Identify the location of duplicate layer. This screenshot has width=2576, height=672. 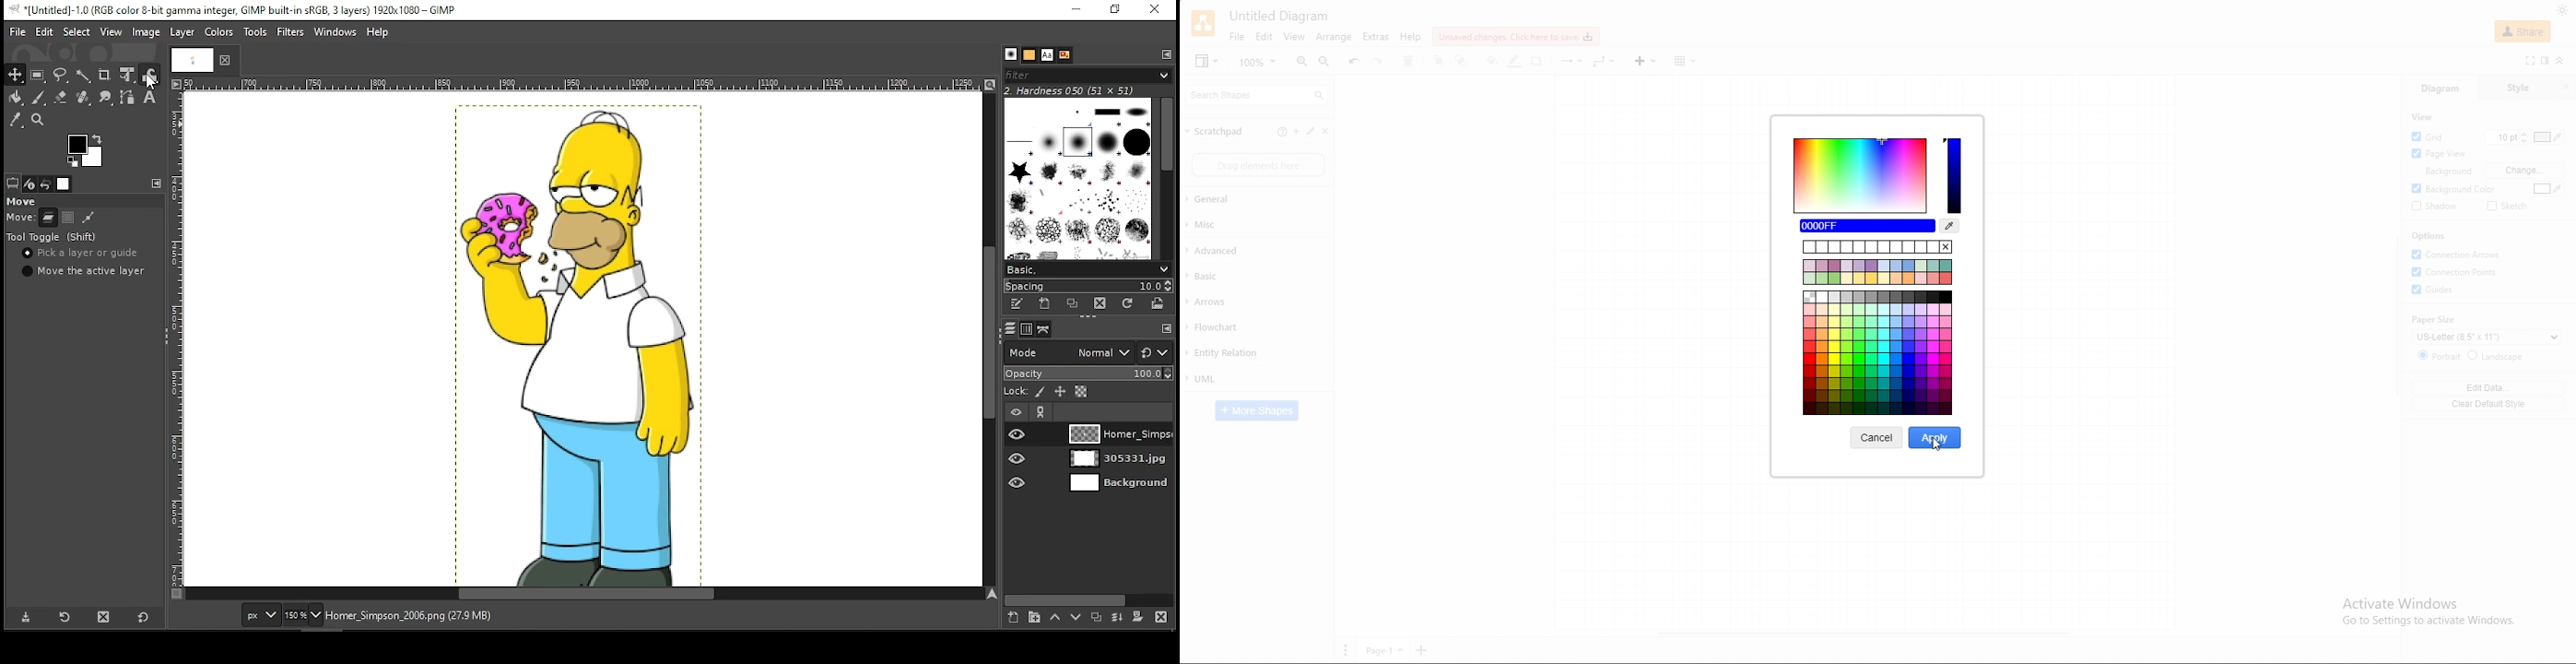
(1095, 619).